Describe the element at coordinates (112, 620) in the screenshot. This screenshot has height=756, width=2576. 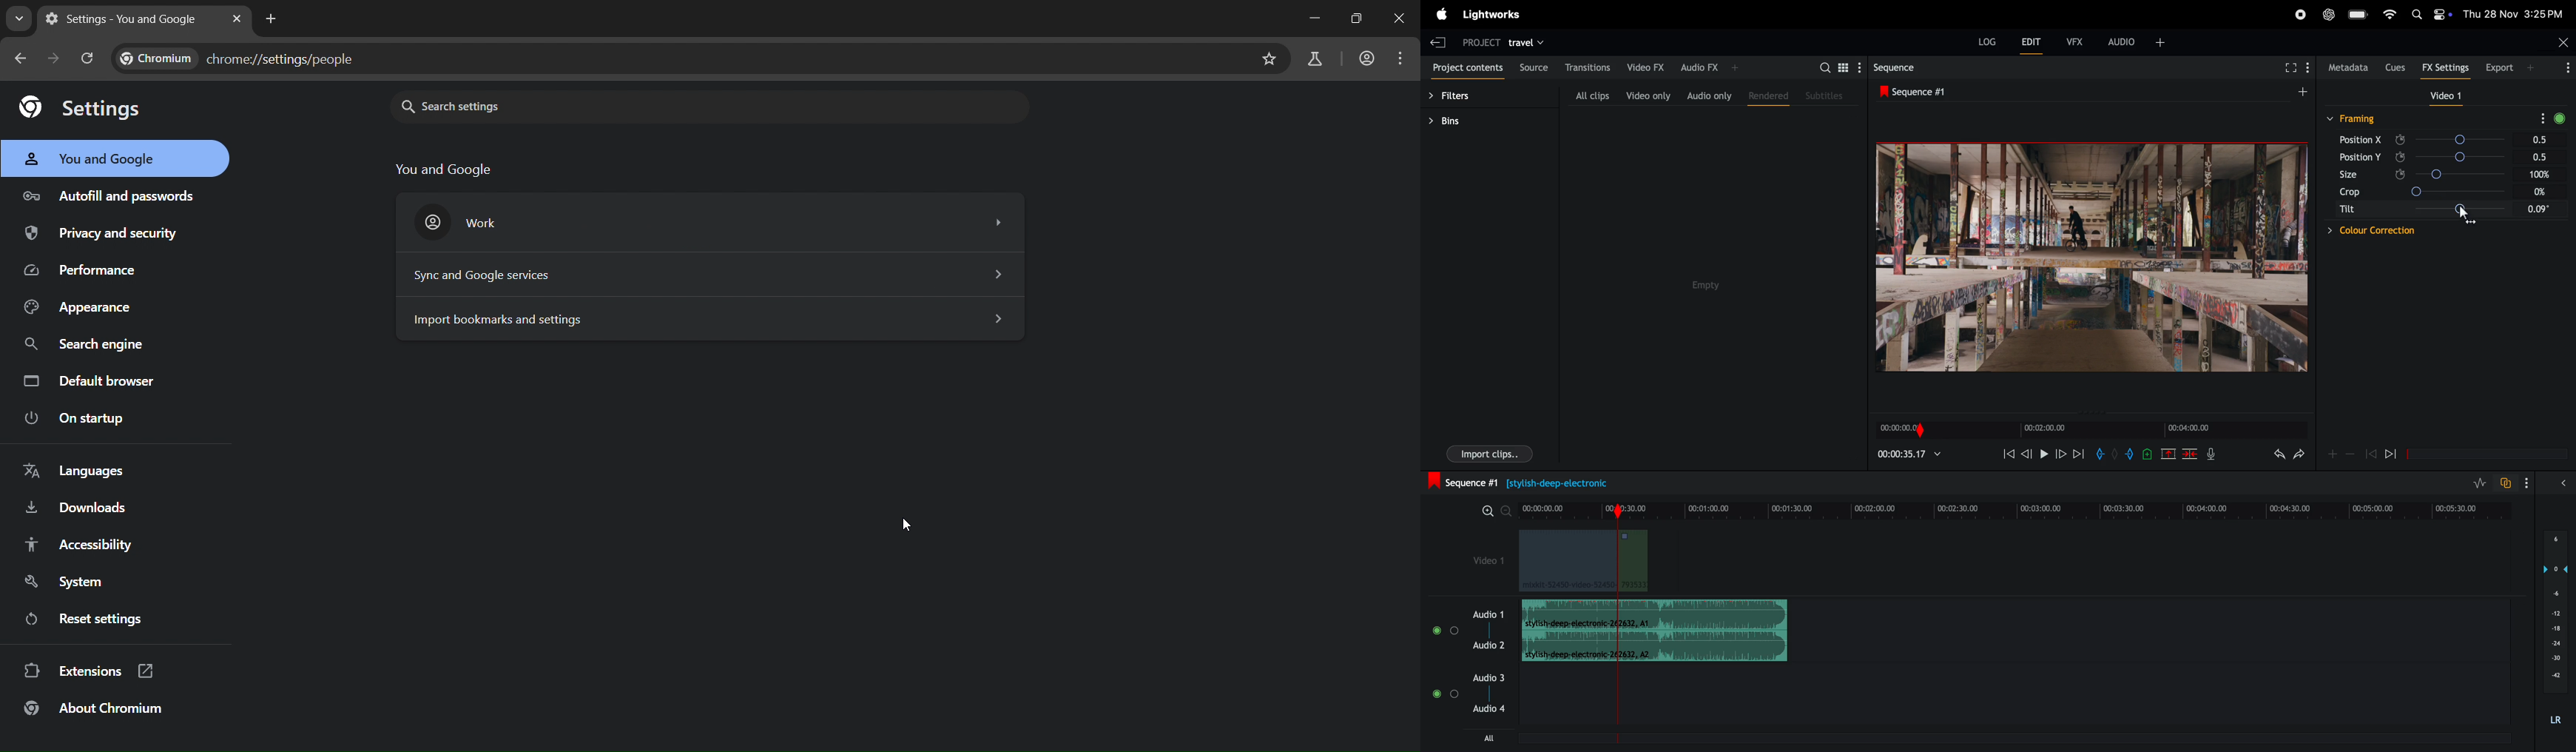
I see `reset settings` at that location.